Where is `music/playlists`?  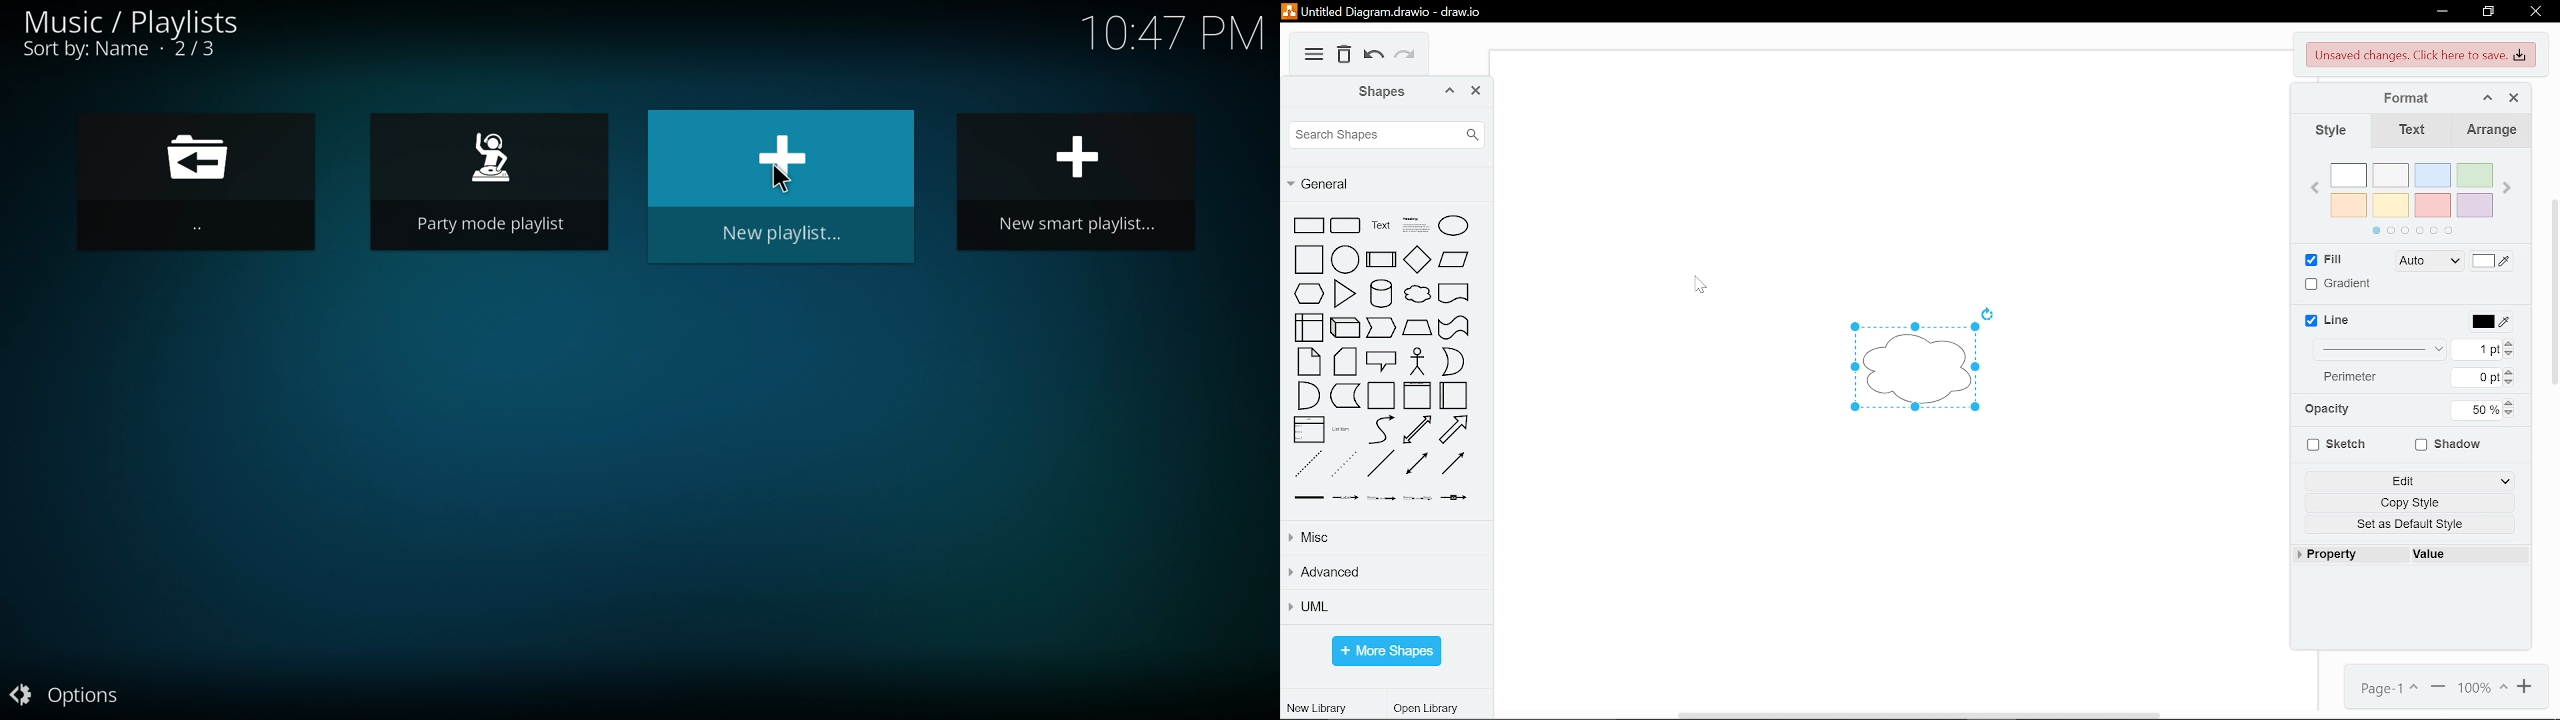
music/playlists is located at coordinates (143, 33).